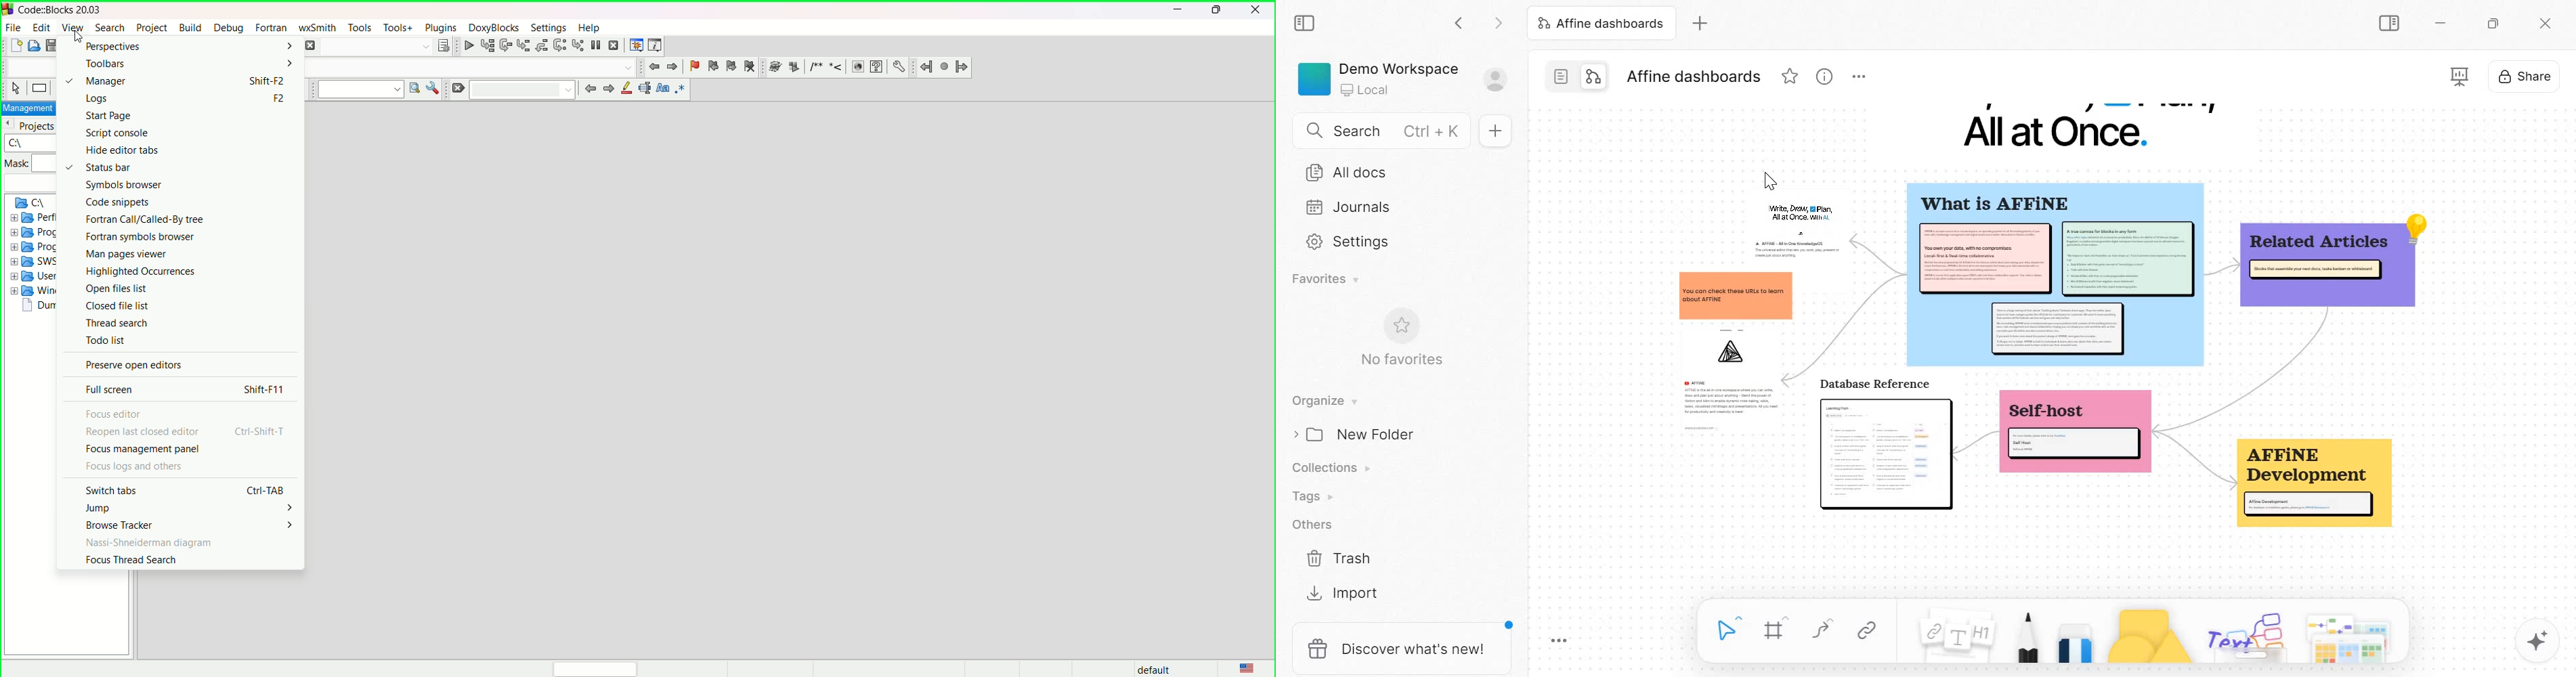  Describe the element at coordinates (731, 66) in the screenshot. I see `next bookmark` at that location.